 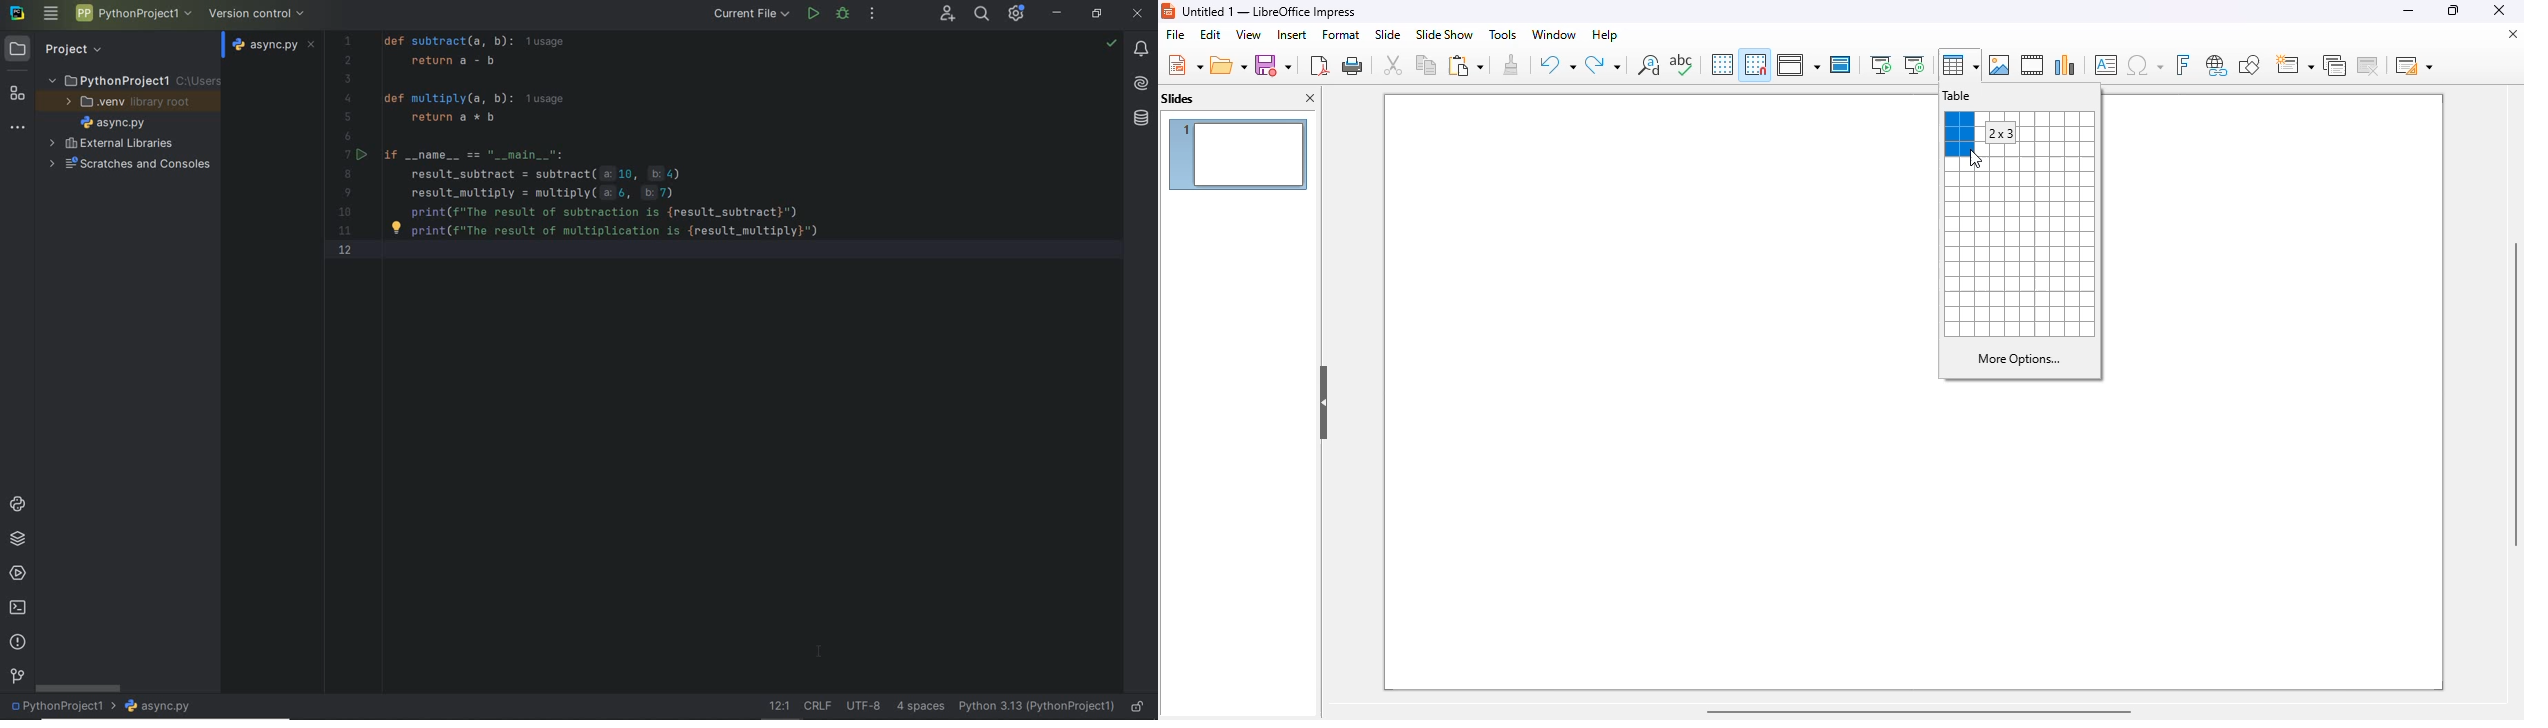 What do you see at coordinates (813, 15) in the screenshot?
I see `run` at bounding box center [813, 15].